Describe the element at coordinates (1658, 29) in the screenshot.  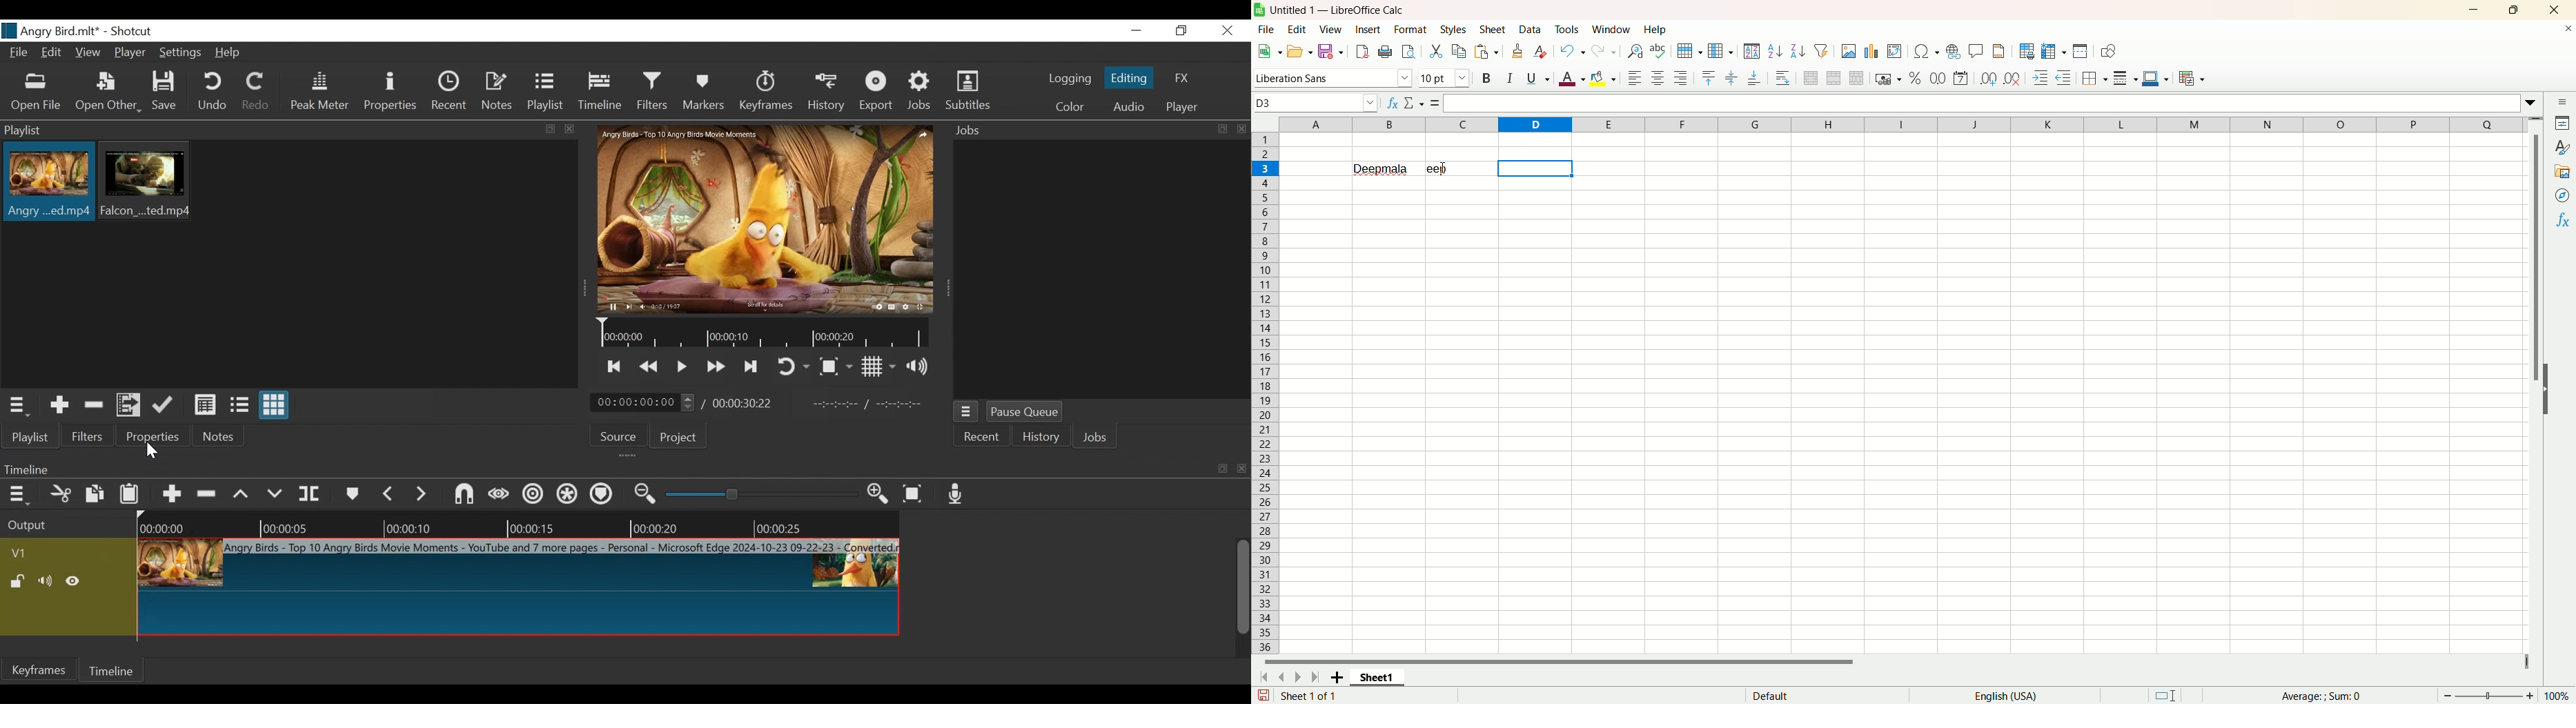
I see `Help` at that location.